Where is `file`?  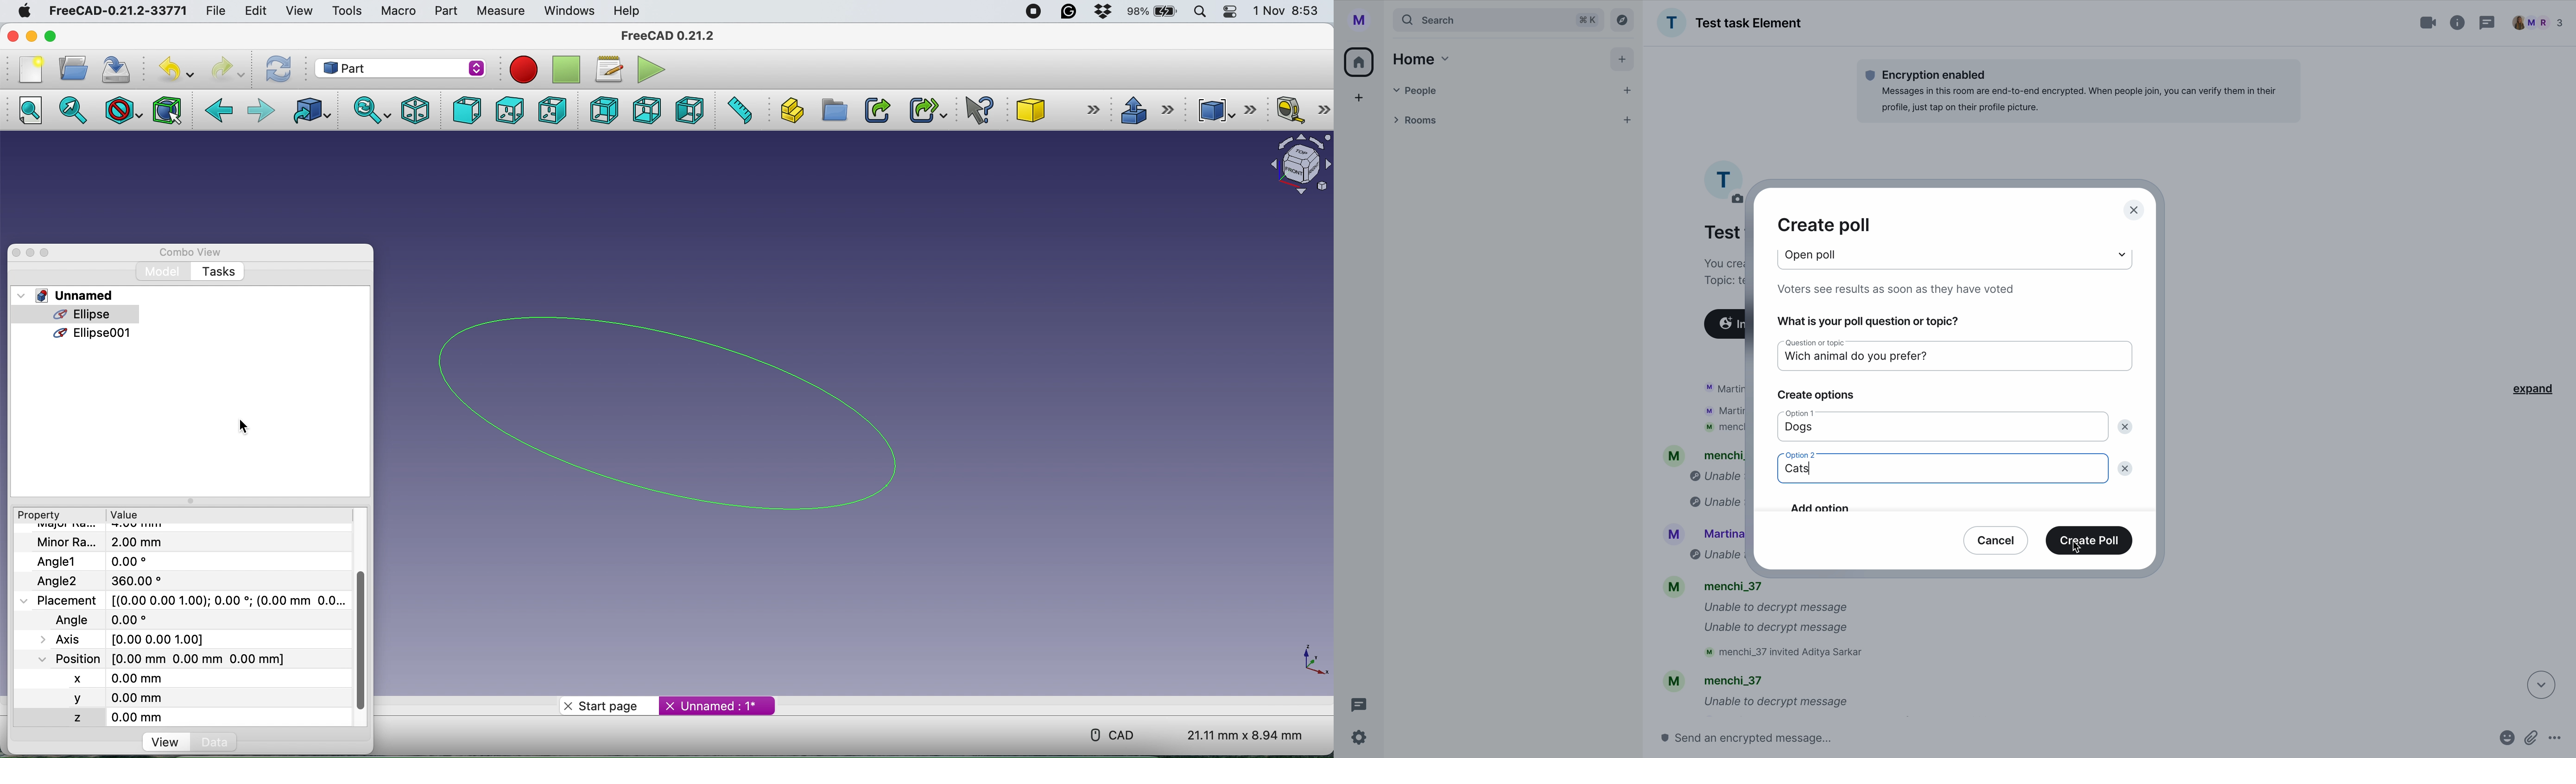 file is located at coordinates (213, 9).